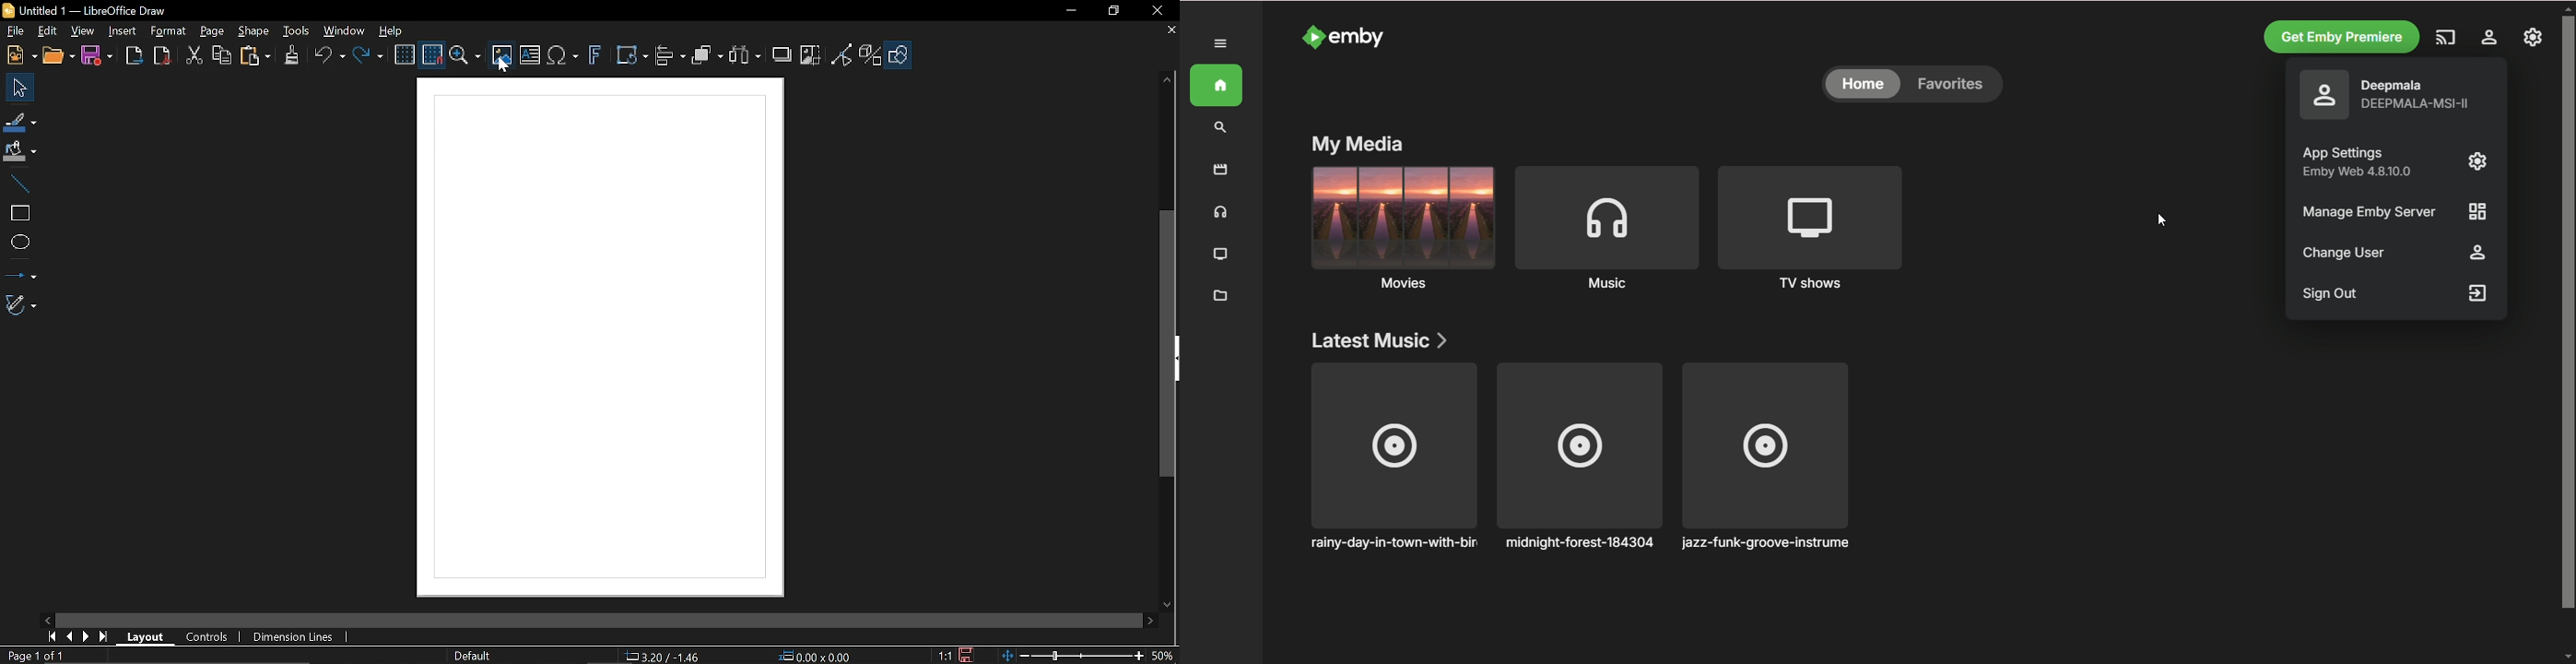 The width and height of the screenshot is (2576, 672). What do you see at coordinates (817, 657) in the screenshot?
I see `Size` at bounding box center [817, 657].